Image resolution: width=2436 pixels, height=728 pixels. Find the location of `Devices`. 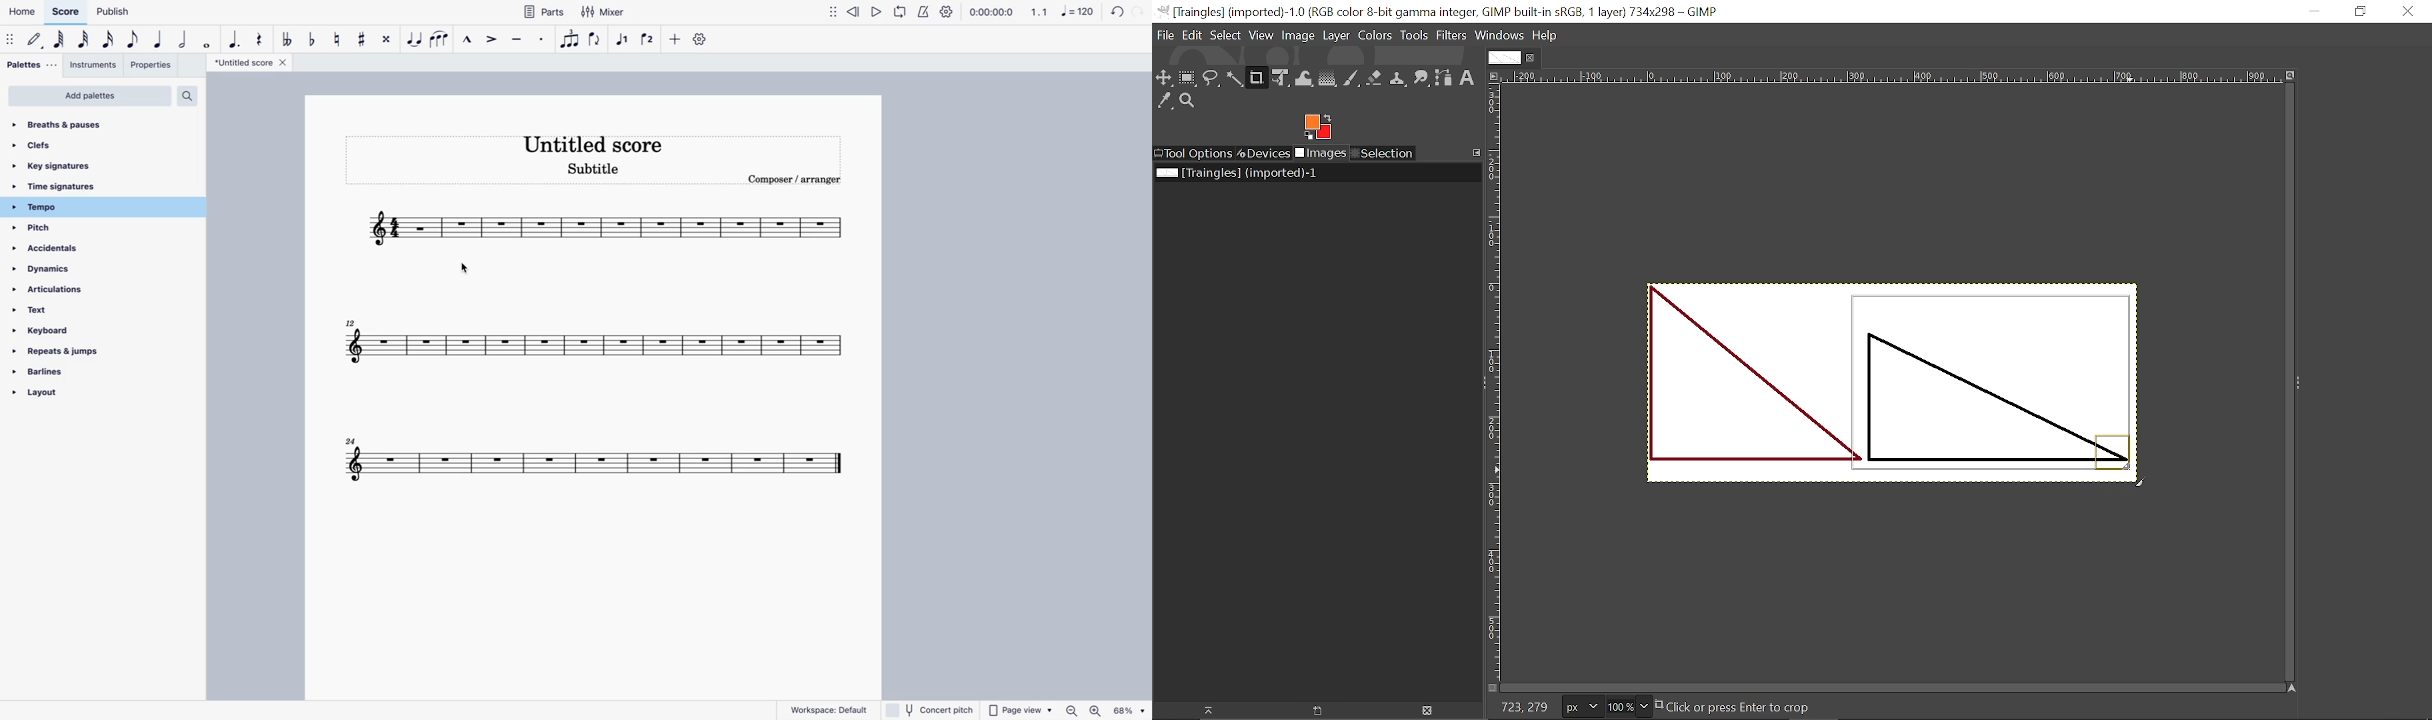

Devices is located at coordinates (1264, 153).